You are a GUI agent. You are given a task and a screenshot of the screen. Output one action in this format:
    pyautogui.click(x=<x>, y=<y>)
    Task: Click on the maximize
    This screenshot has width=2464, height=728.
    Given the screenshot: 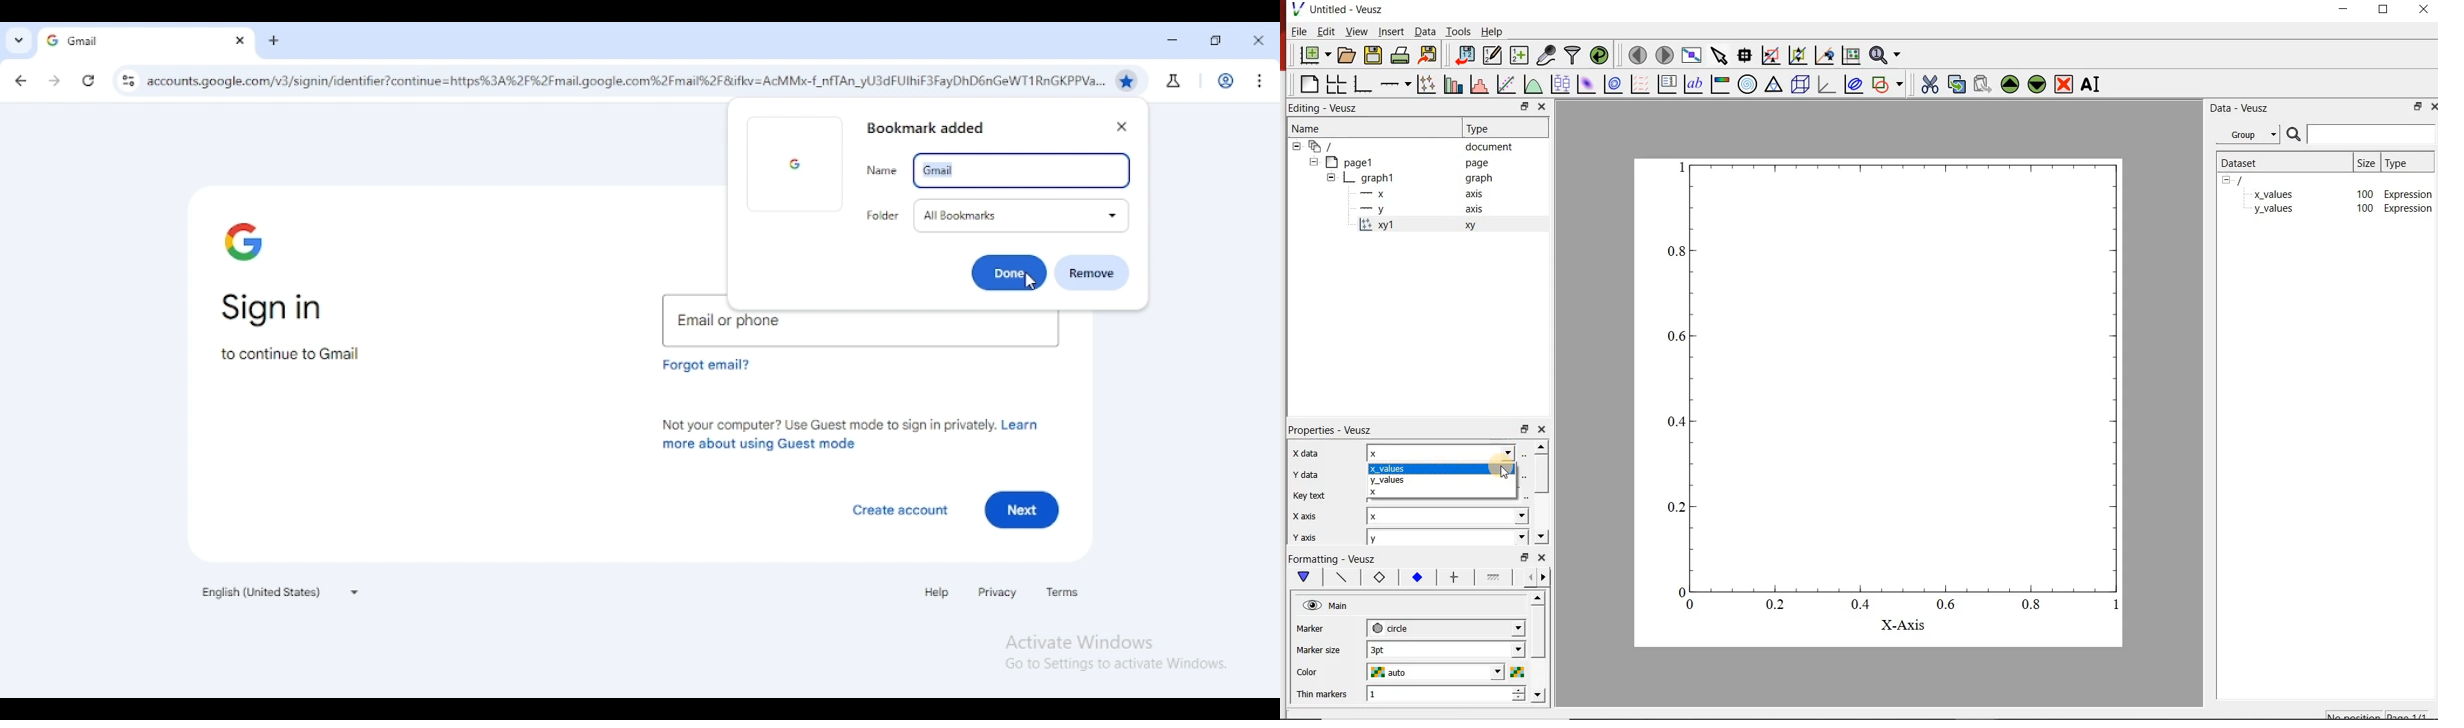 What is the action you would take?
    pyautogui.click(x=1216, y=41)
    